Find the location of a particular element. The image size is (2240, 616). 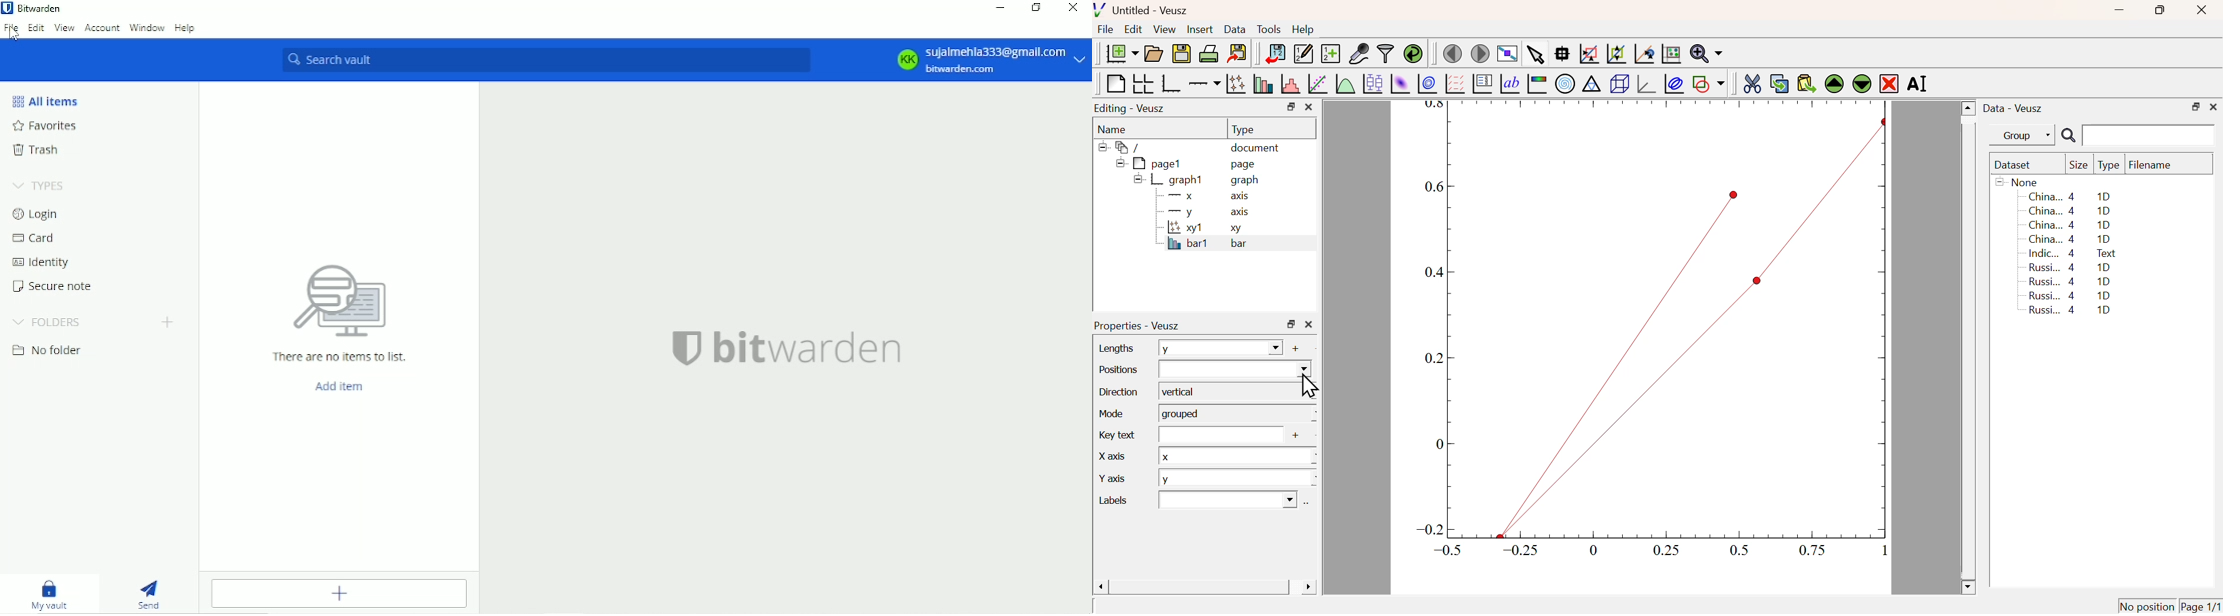

Russi... 4 1D is located at coordinates (2070, 281).